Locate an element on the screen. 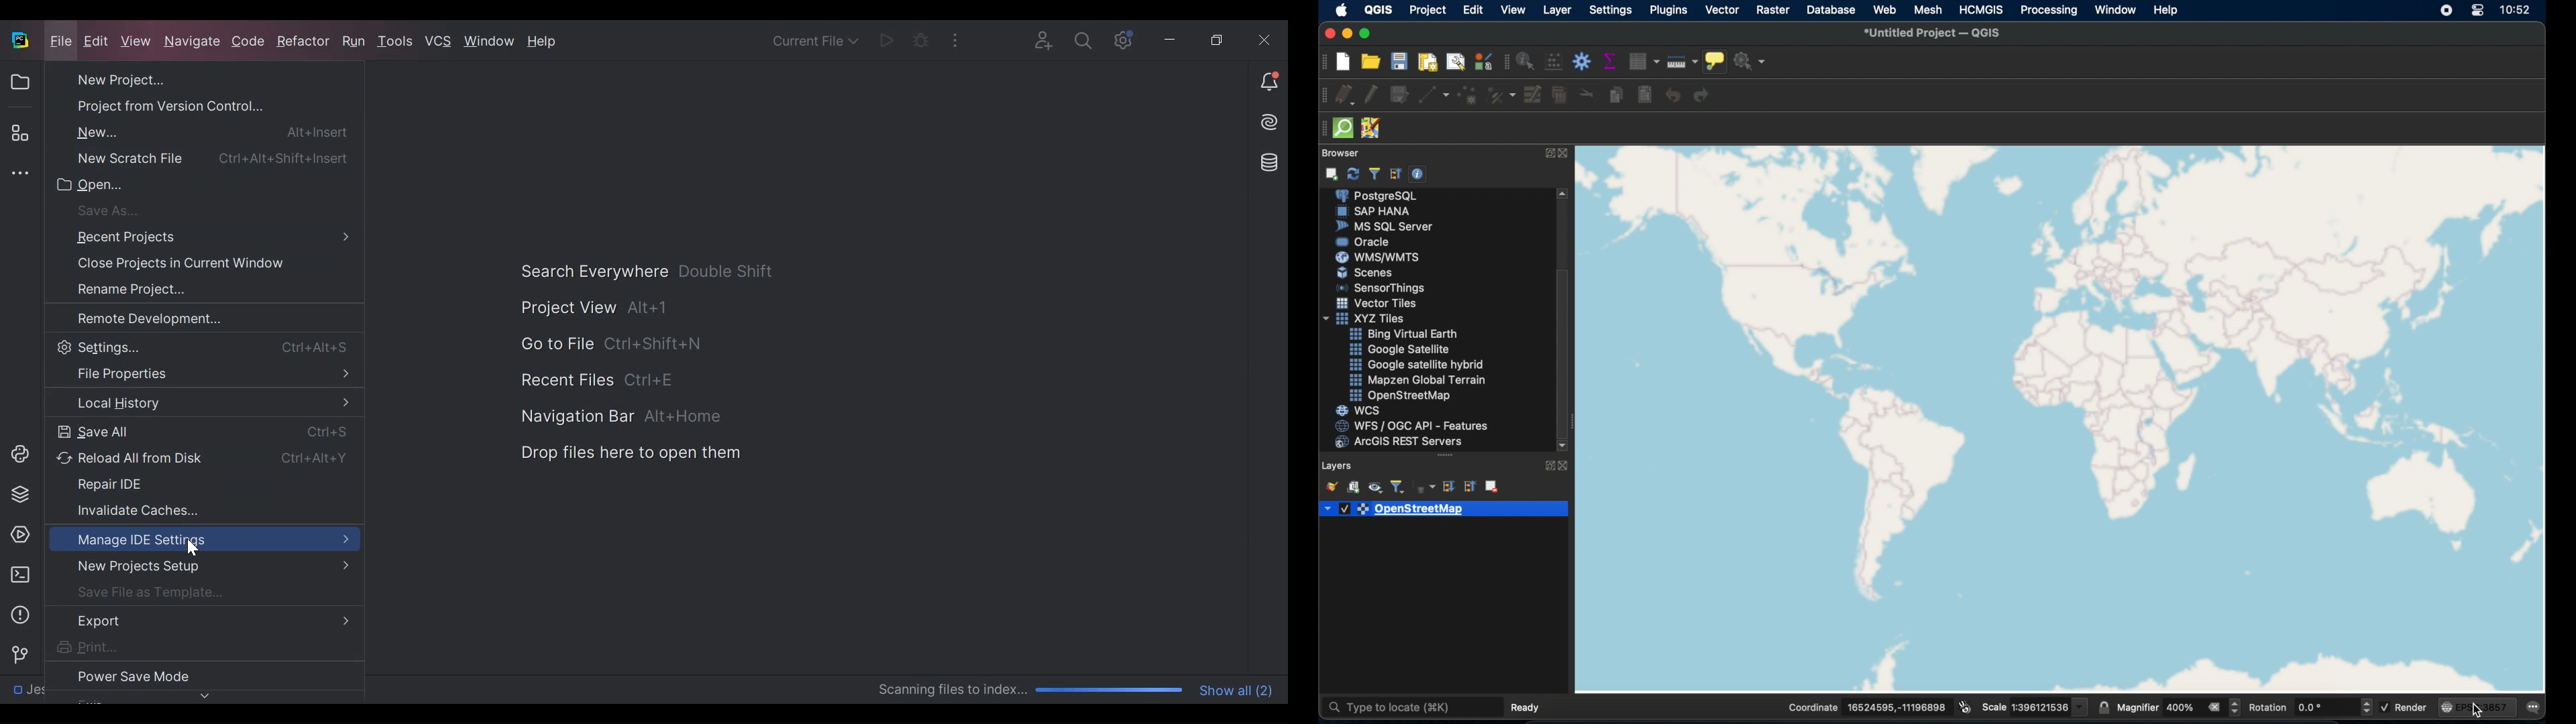 The image size is (2576, 728). manage map themes is located at coordinates (1375, 487).